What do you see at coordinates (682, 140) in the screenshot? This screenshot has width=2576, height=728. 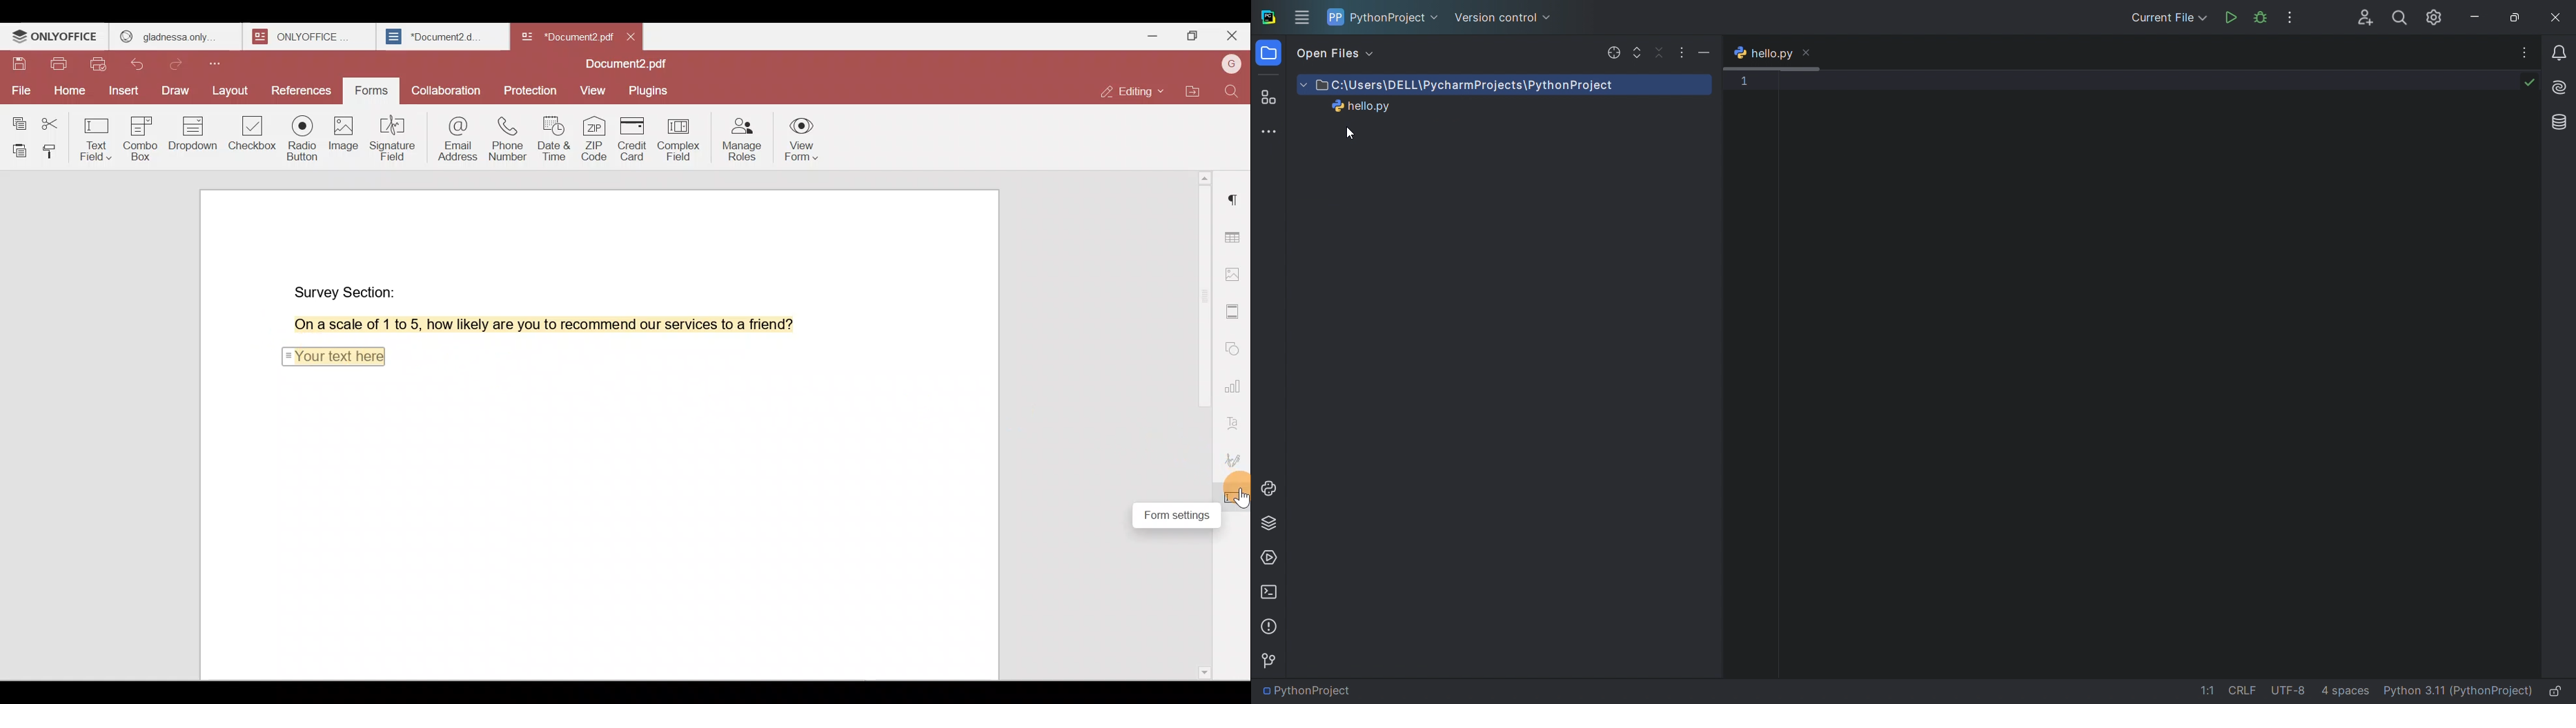 I see `Complex field` at bounding box center [682, 140].